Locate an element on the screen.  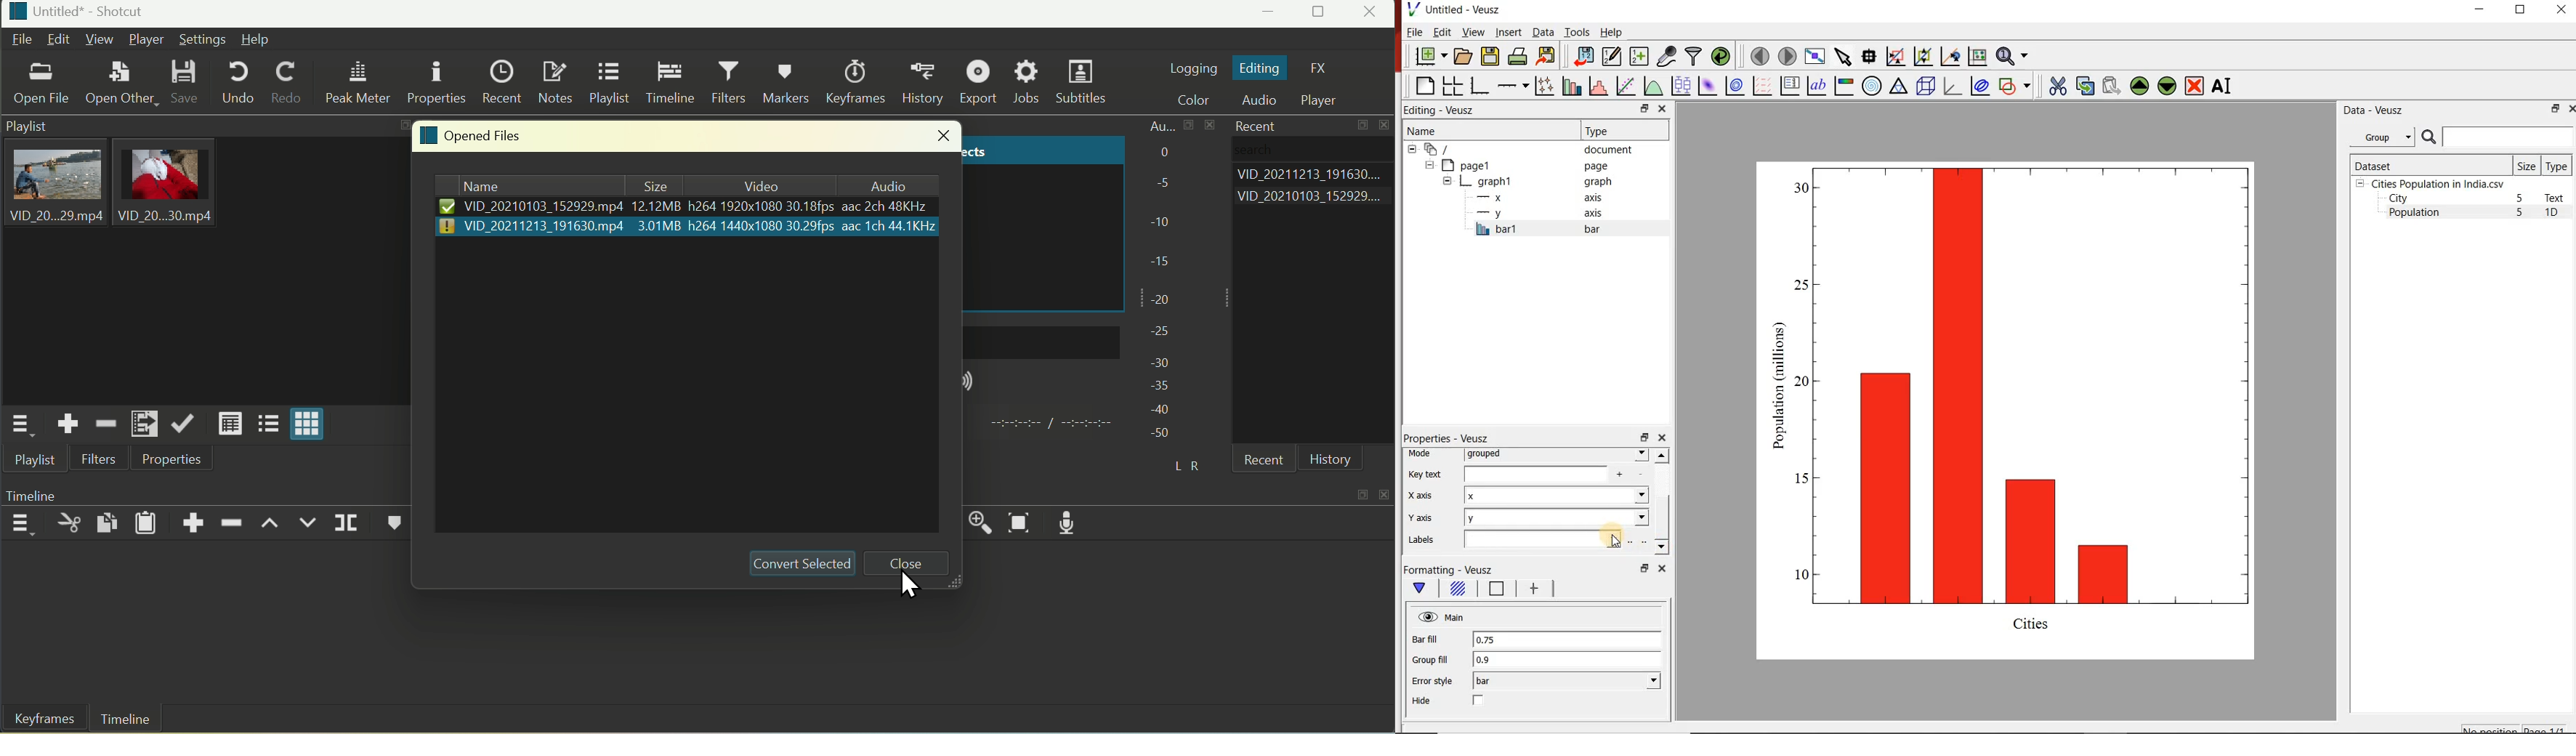
Text is located at coordinates (2557, 198).